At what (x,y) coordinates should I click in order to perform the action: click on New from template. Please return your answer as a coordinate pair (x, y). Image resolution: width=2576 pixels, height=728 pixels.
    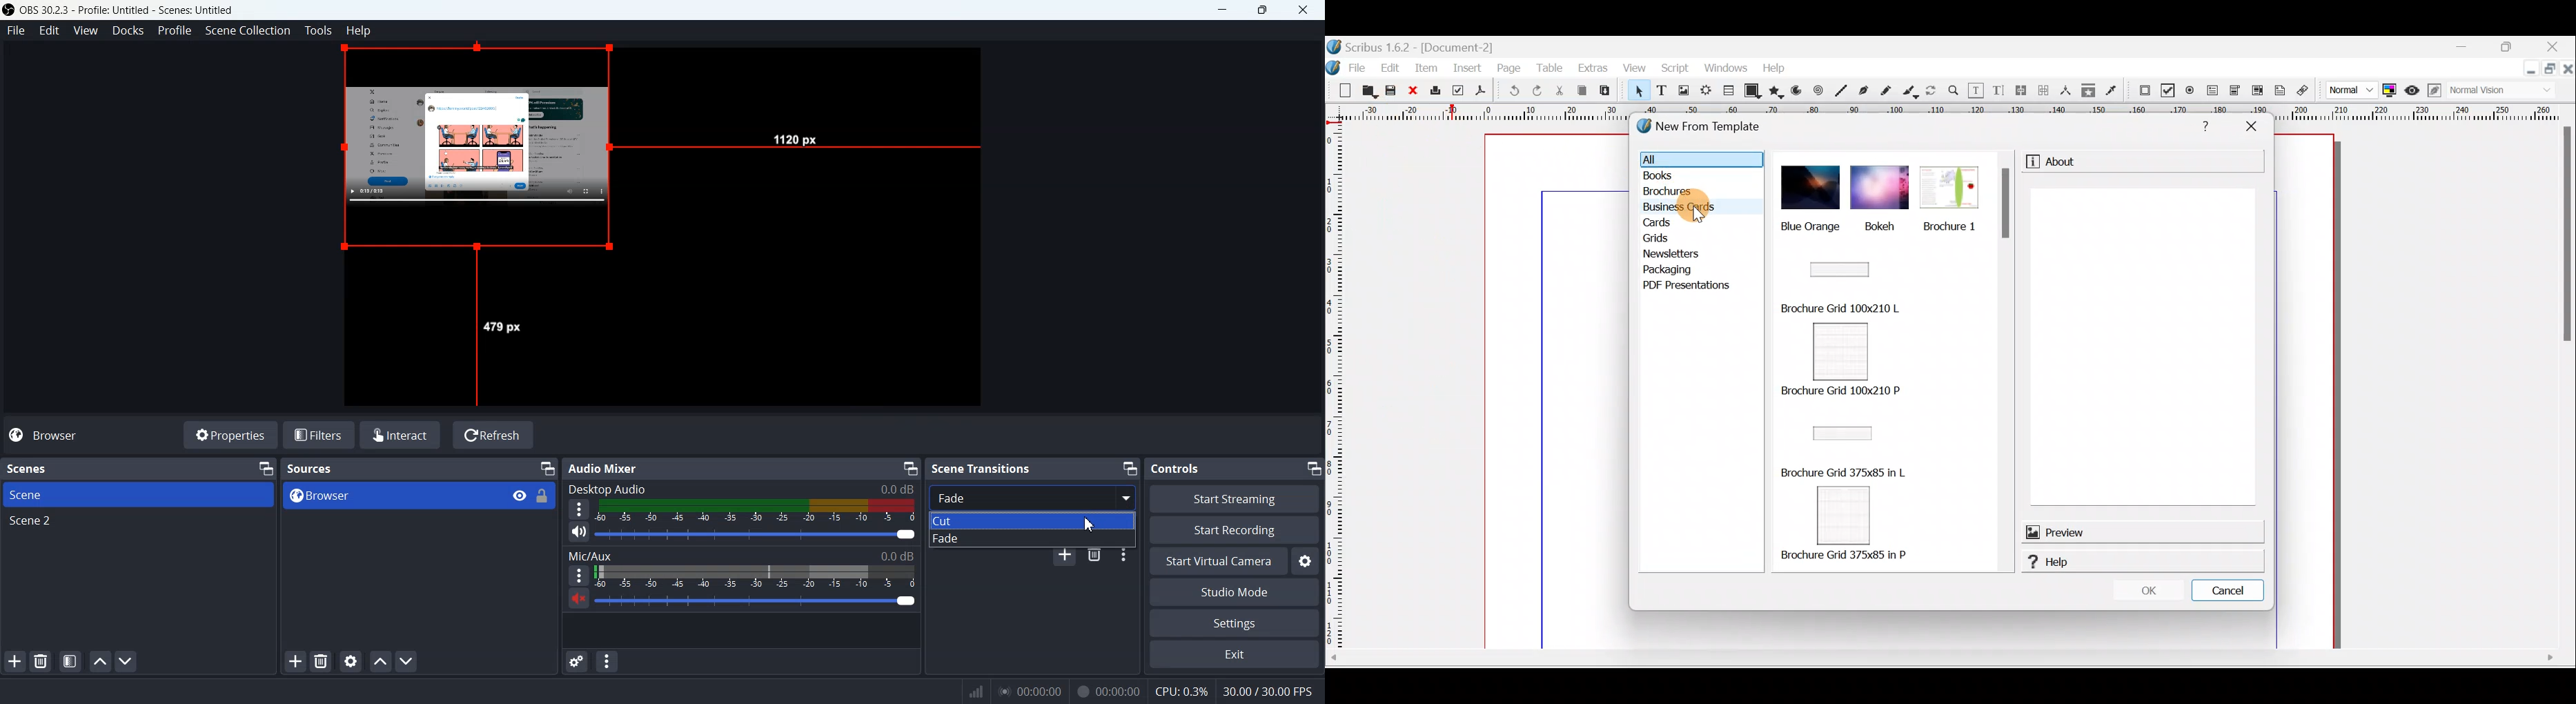
    Looking at the image, I should click on (1709, 128).